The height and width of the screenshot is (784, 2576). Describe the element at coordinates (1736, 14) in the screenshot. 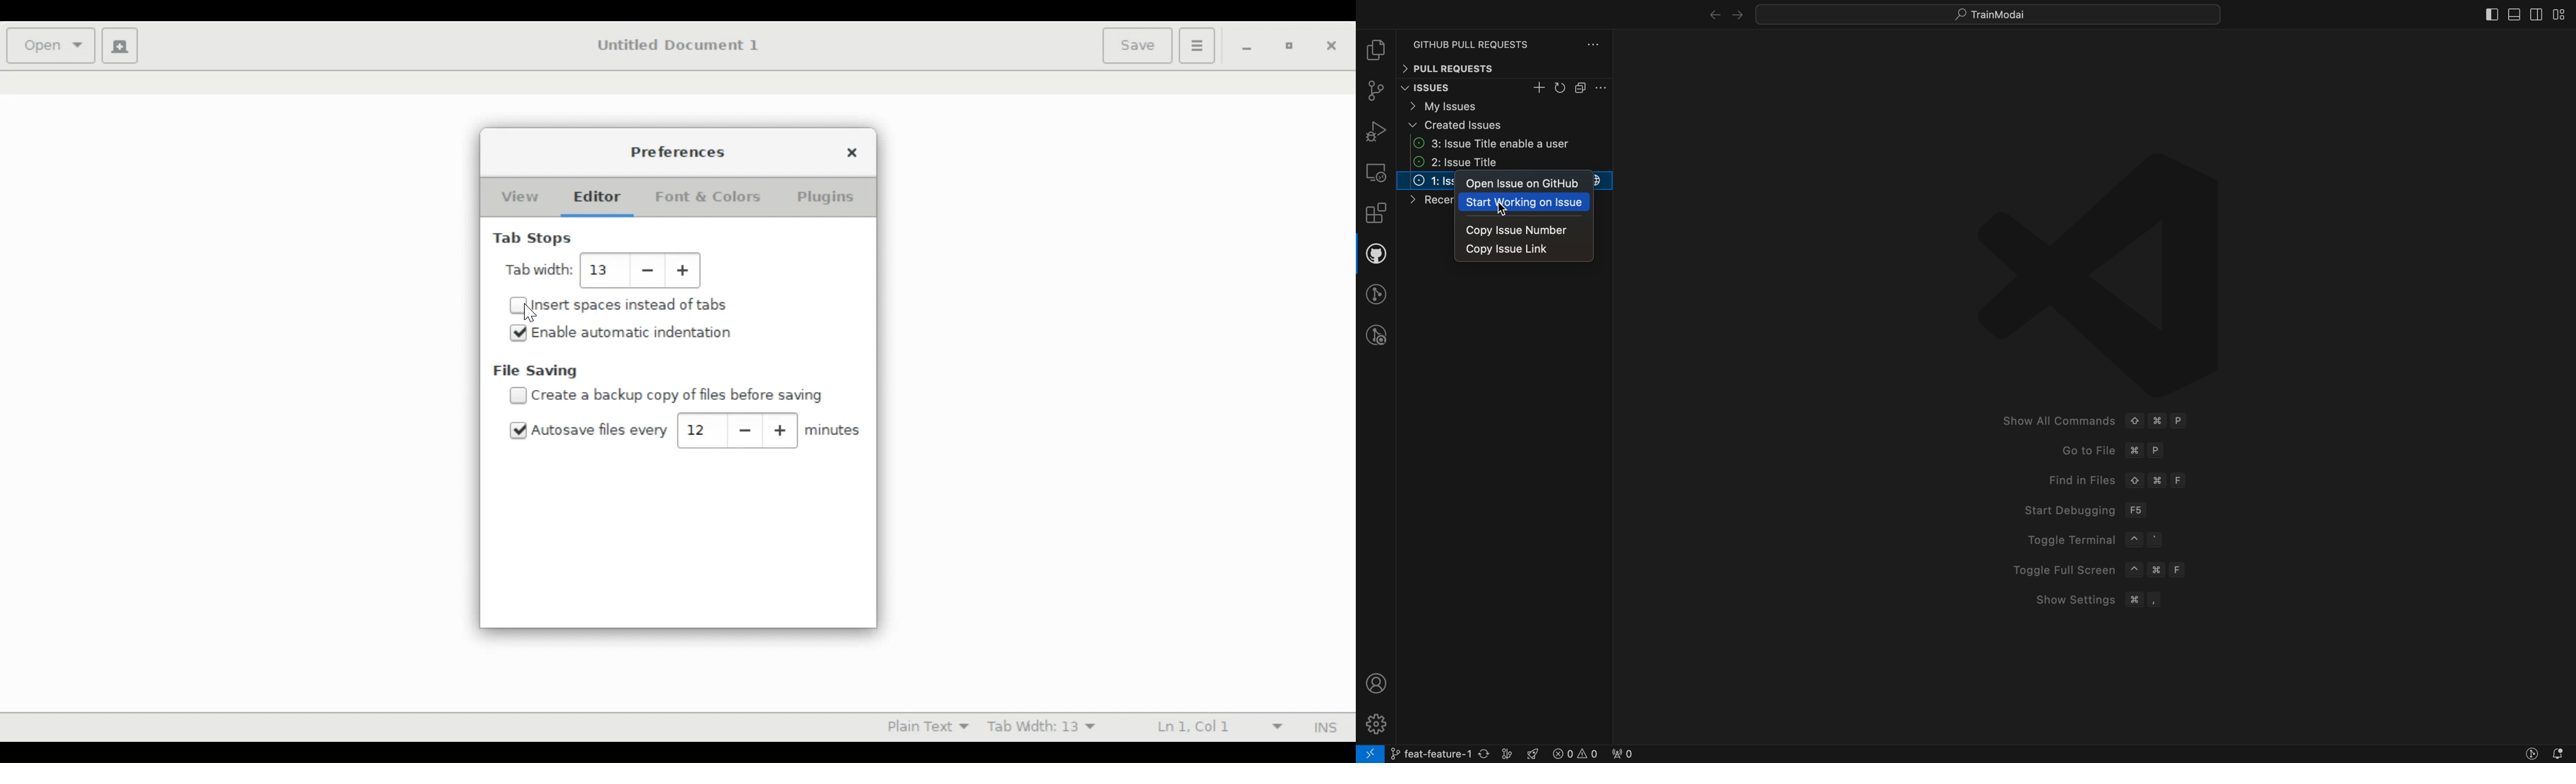

I see `left arrow` at that location.